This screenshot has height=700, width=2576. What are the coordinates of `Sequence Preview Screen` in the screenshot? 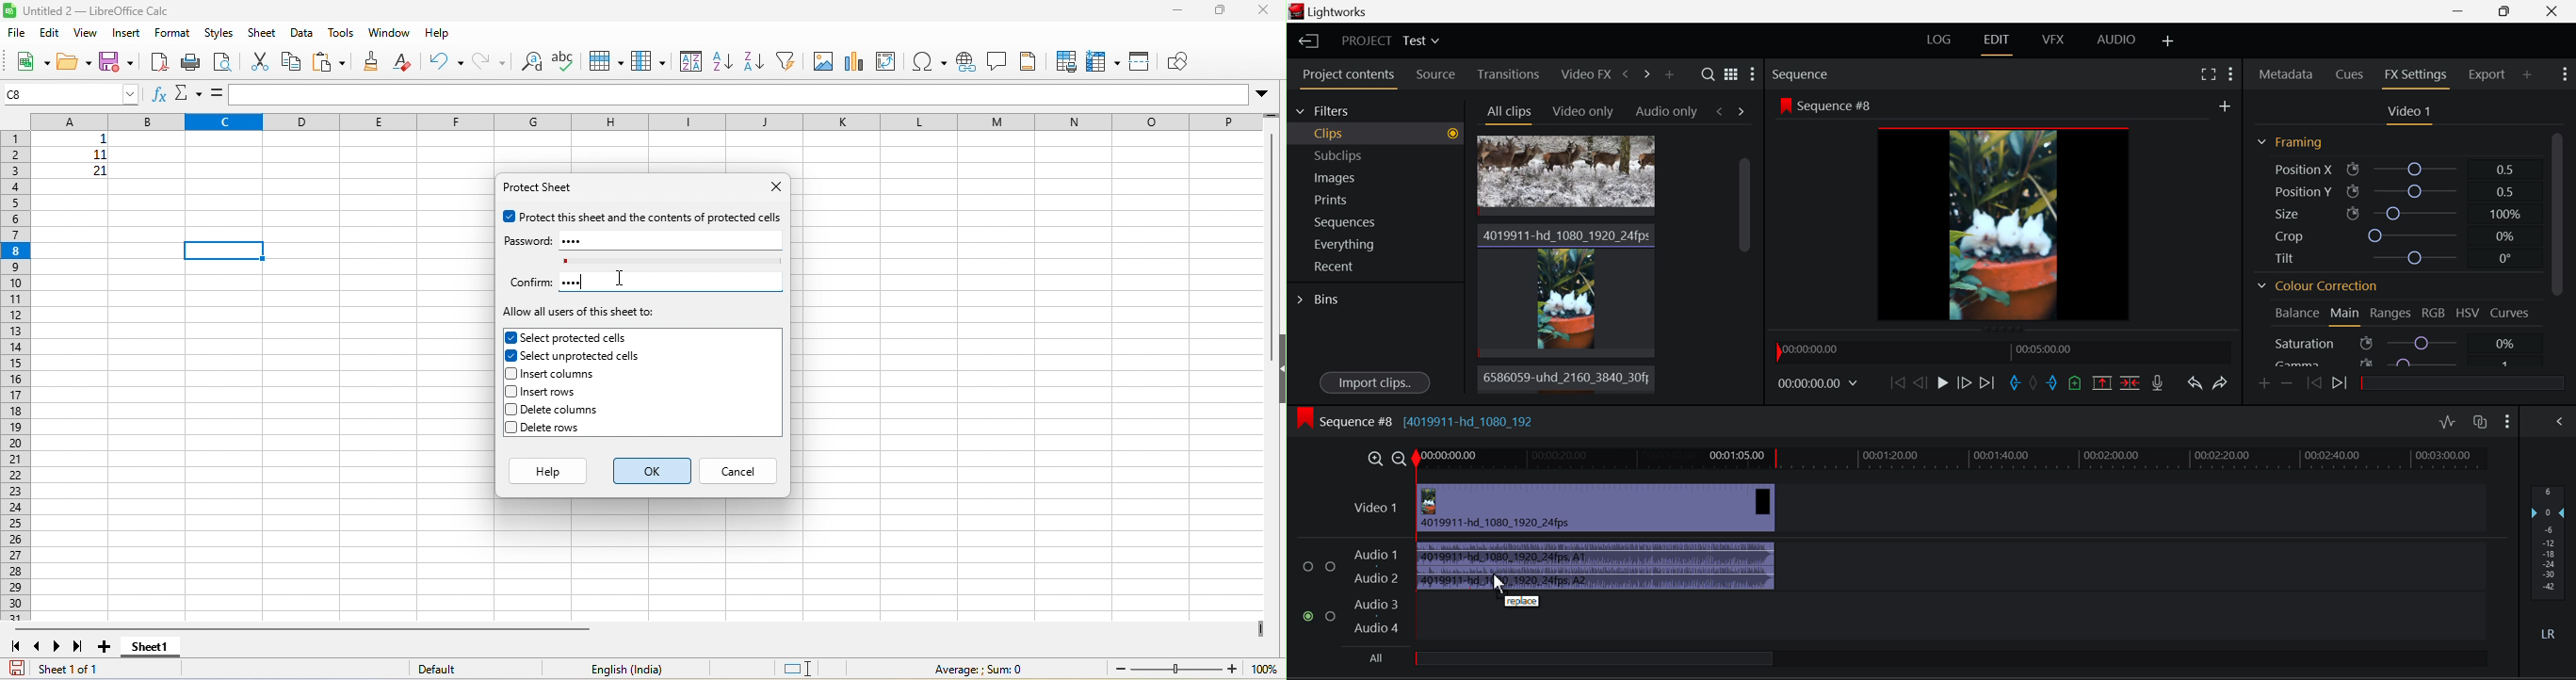 It's located at (2005, 211).